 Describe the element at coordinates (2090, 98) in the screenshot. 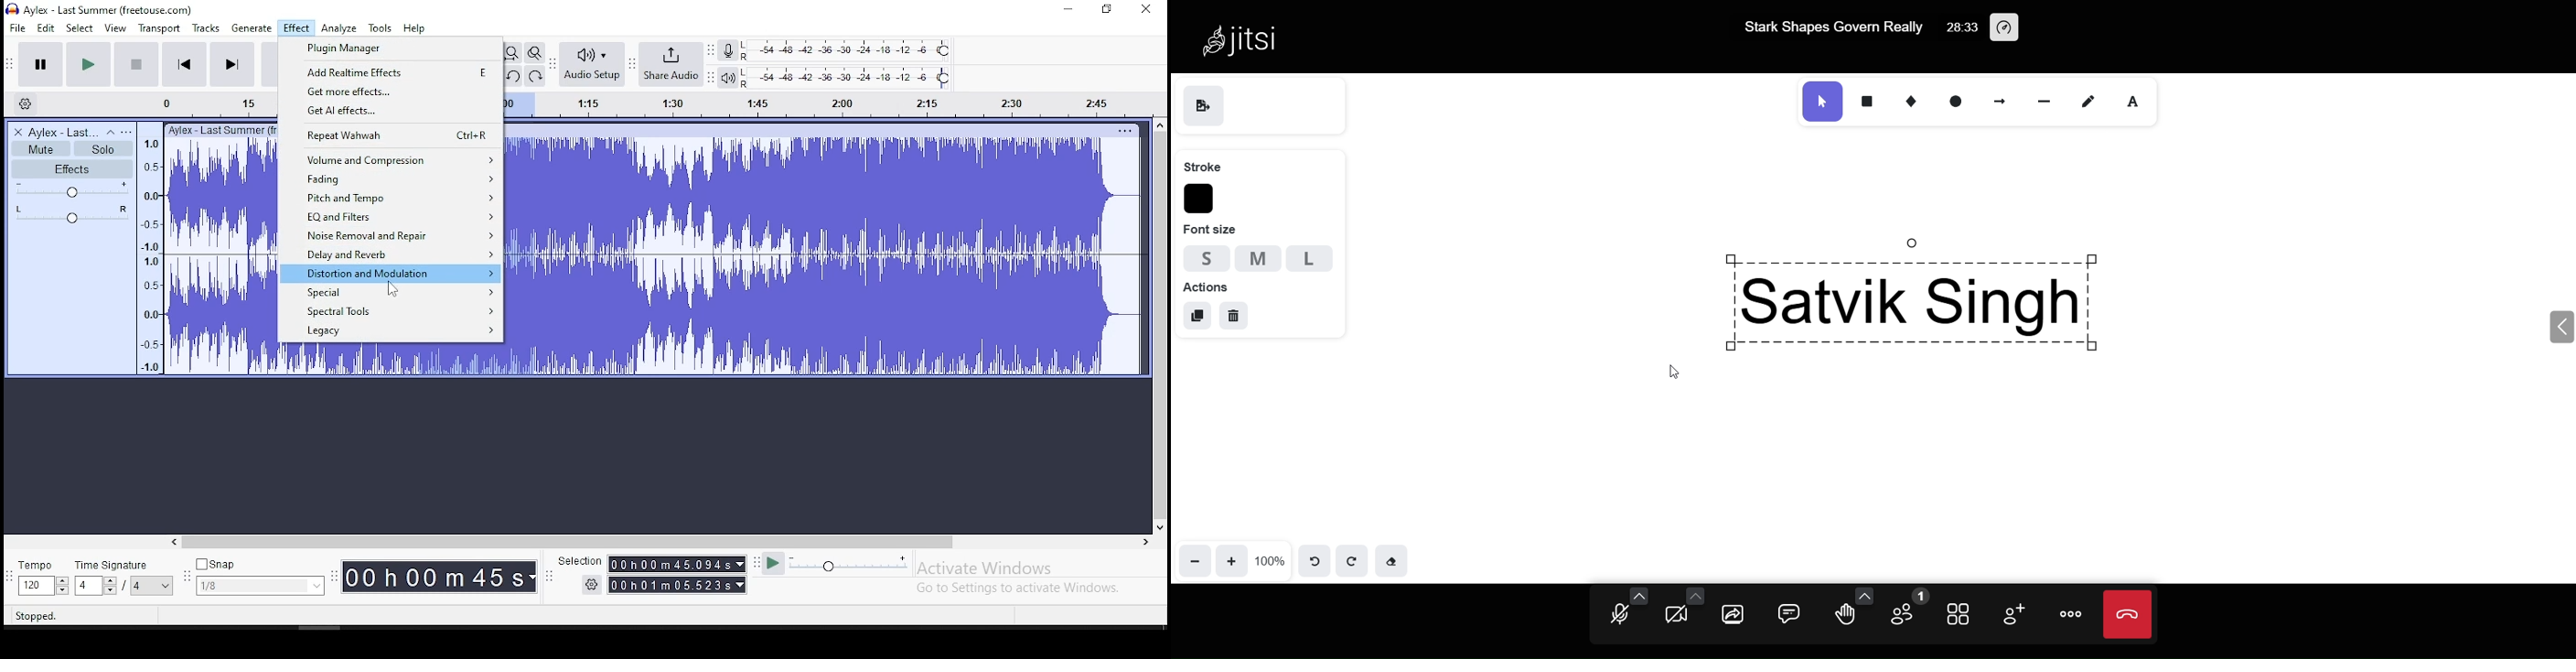

I see `draw` at that location.